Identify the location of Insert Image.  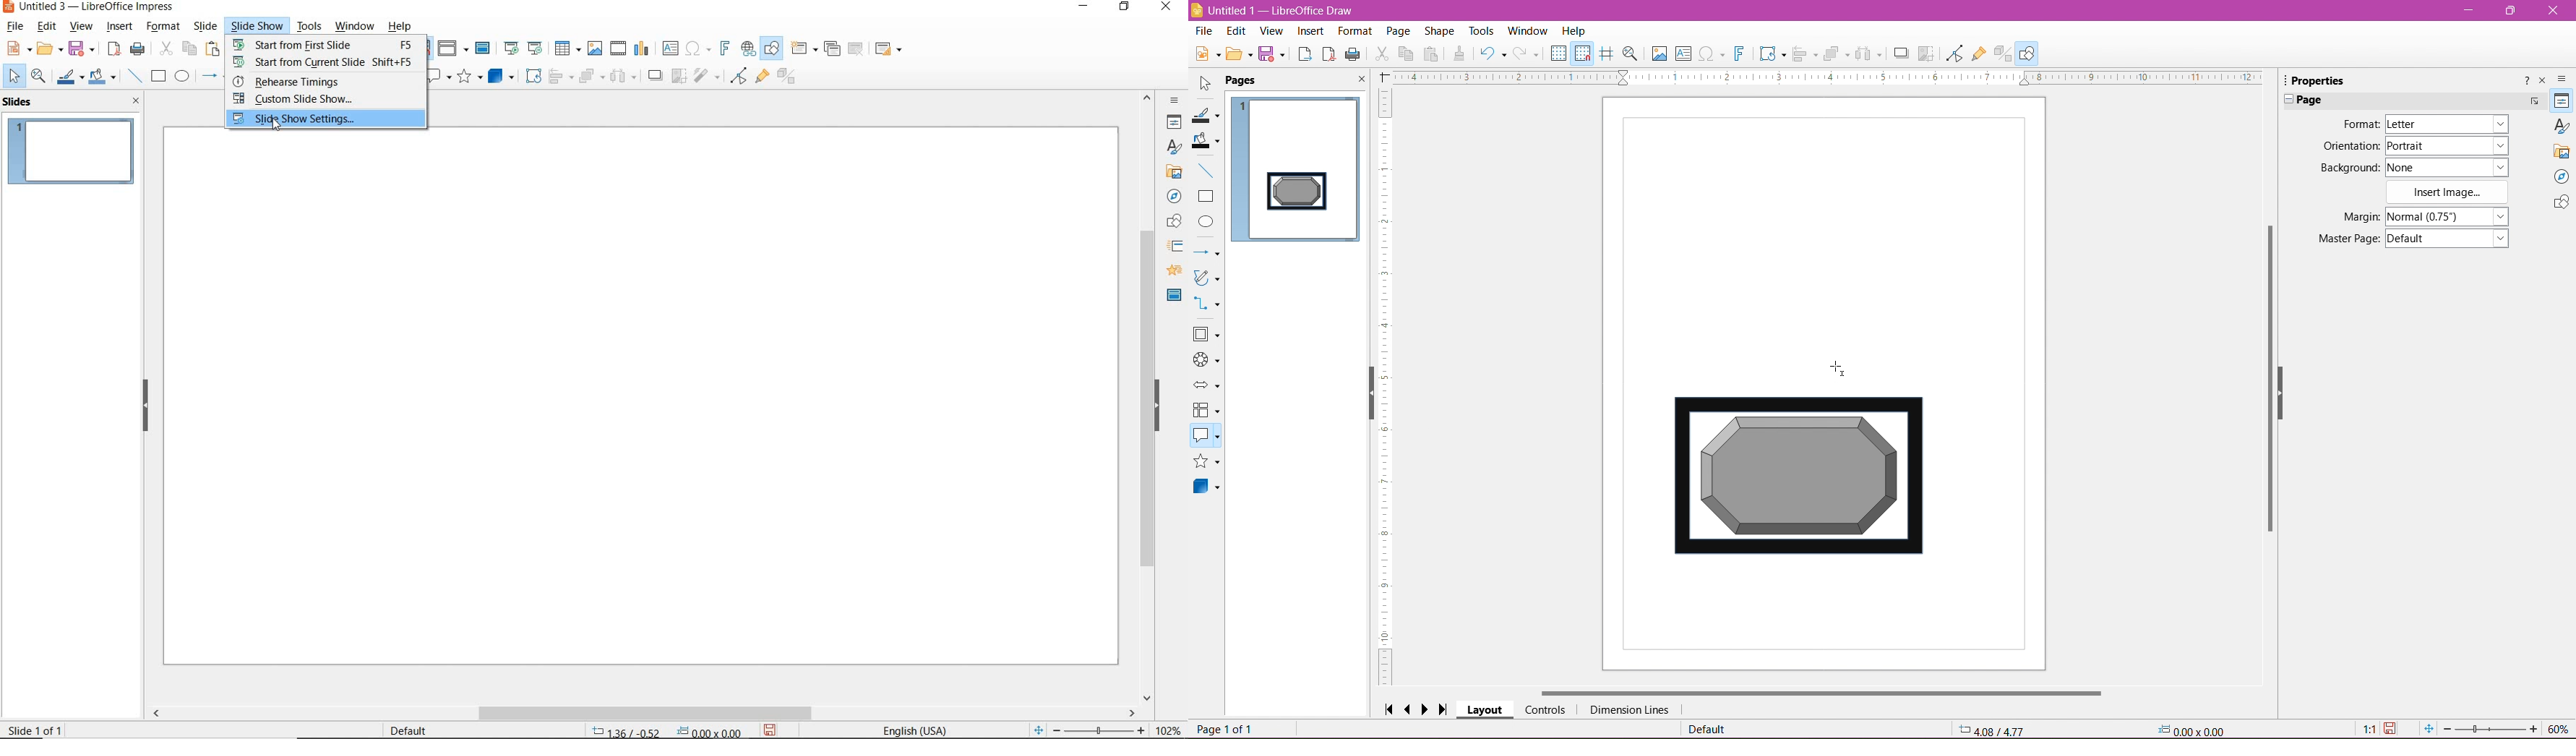
(2448, 192).